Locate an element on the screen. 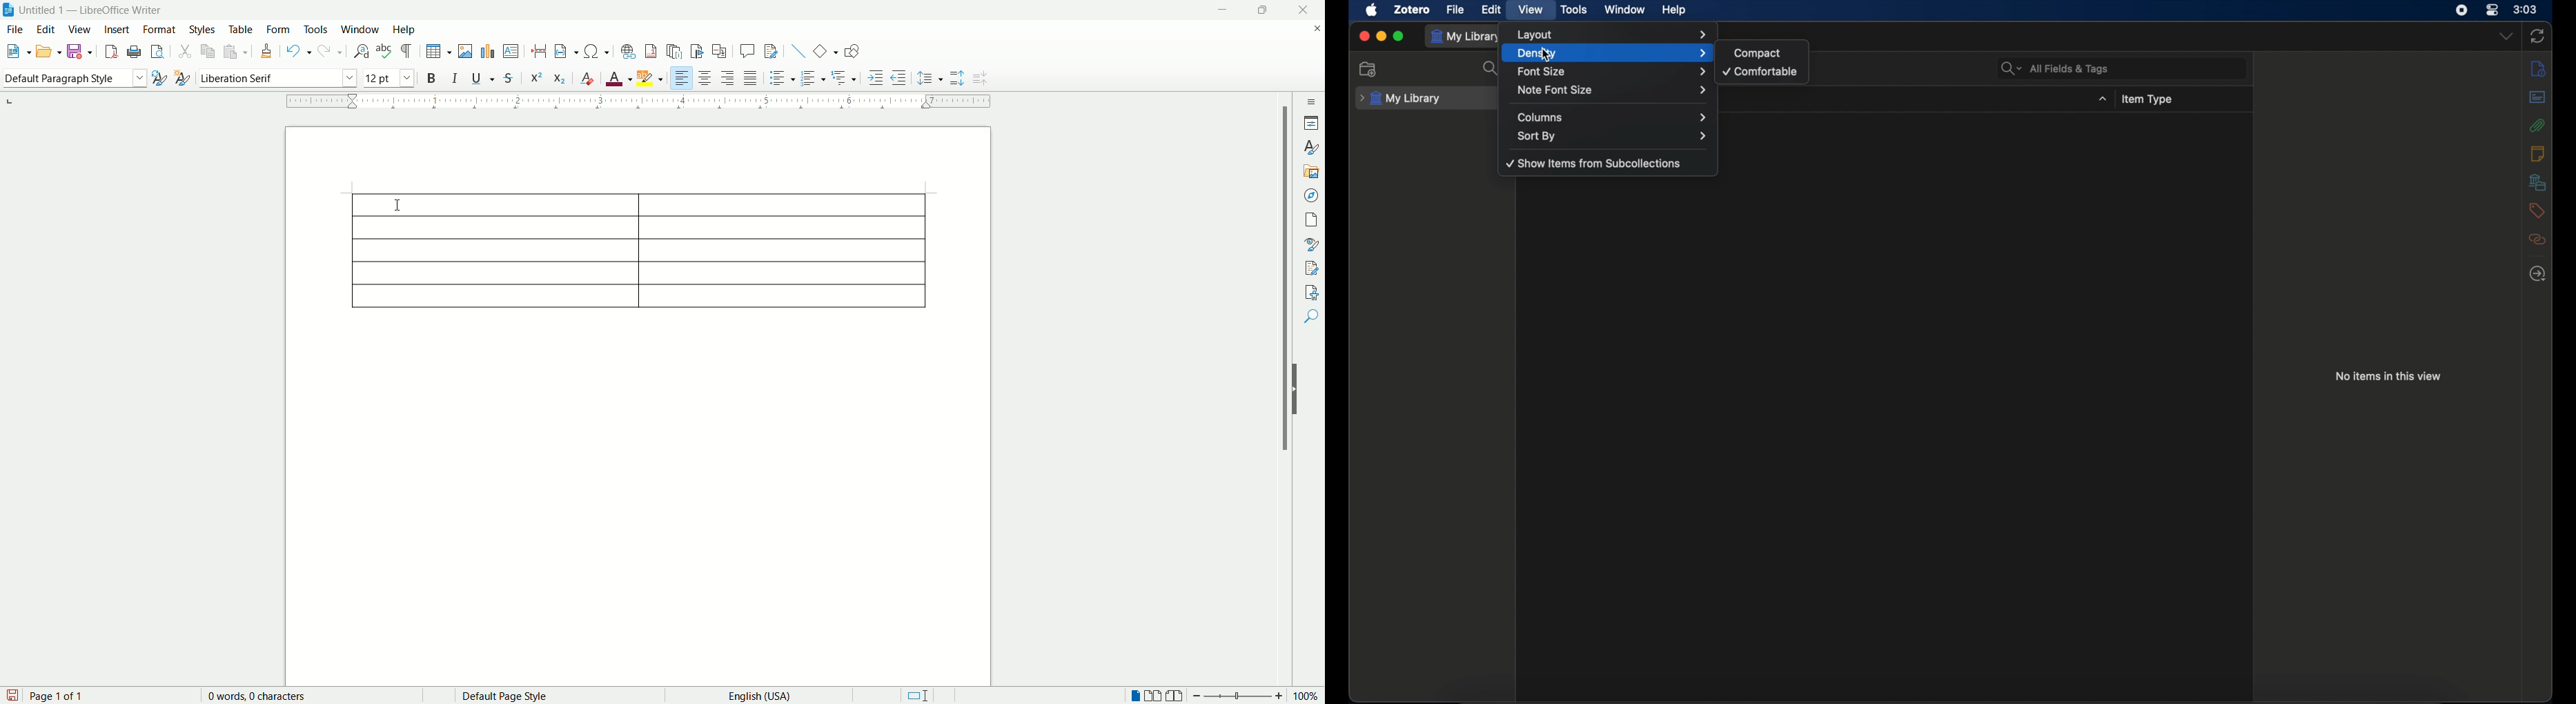 Image resolution: width=2576 pixels, height=728 pixels. character highlighting color is located at coordinates (651, 78).